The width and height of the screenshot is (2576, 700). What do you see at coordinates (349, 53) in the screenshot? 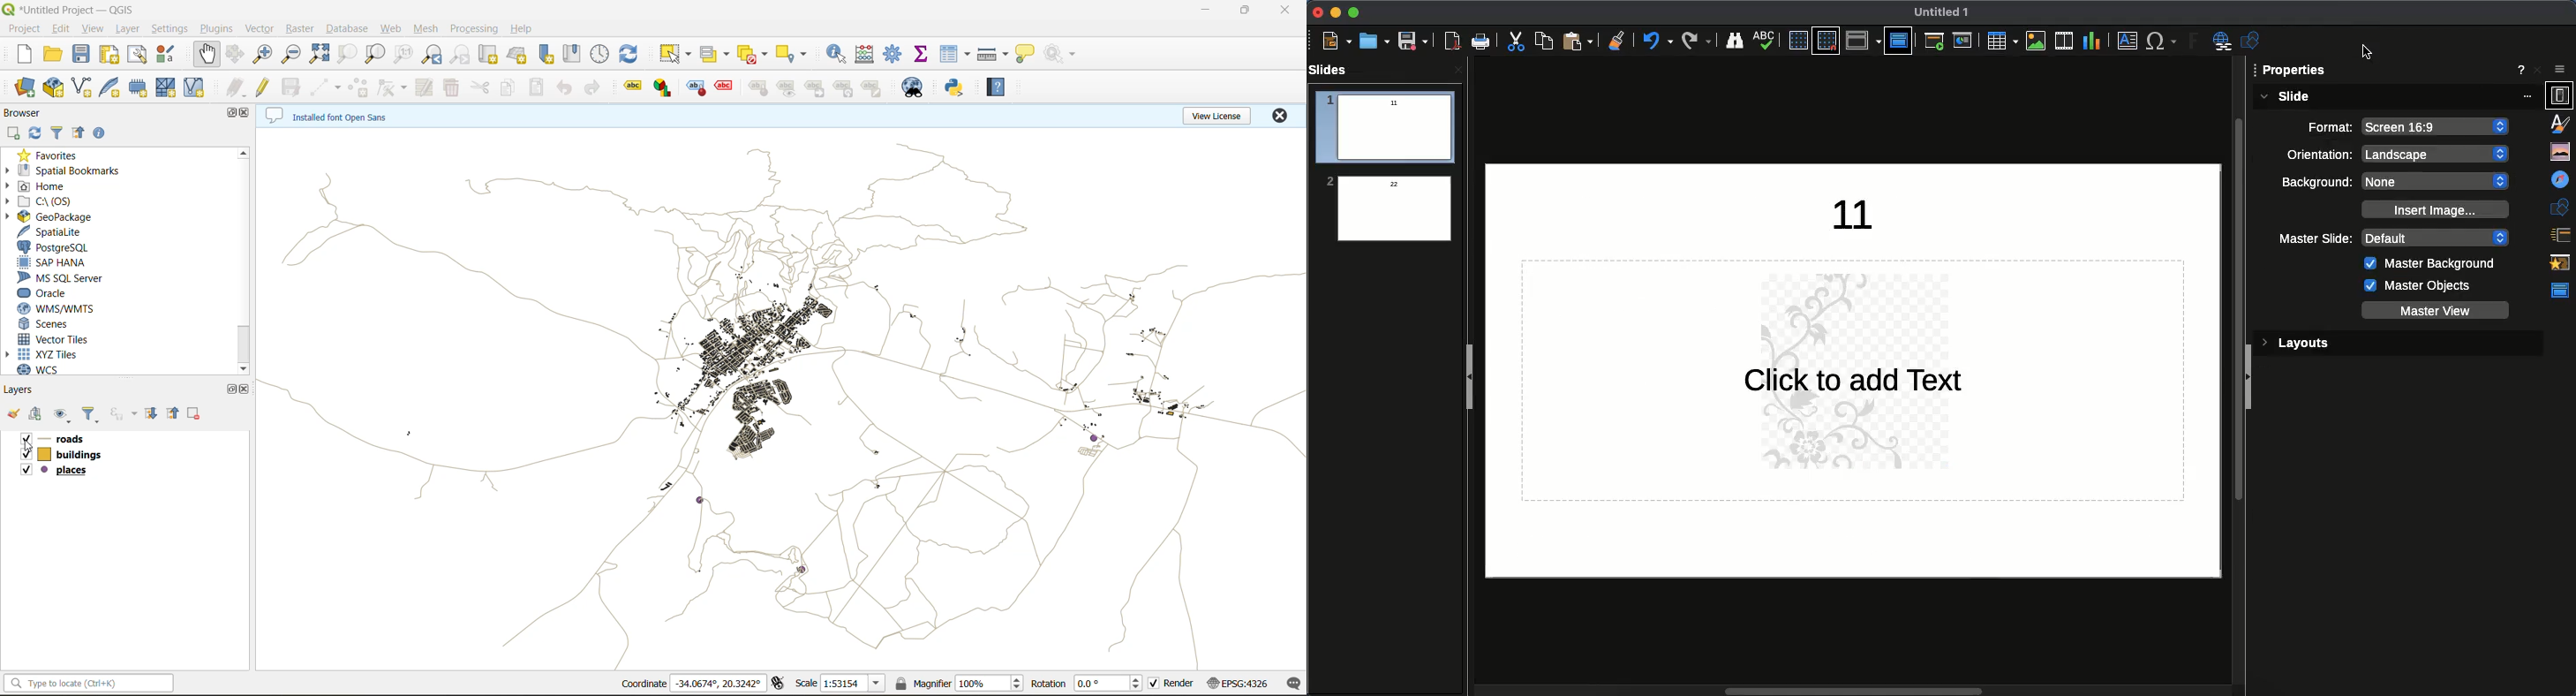
I see `zoom selection` at bounding box center [349, 53].